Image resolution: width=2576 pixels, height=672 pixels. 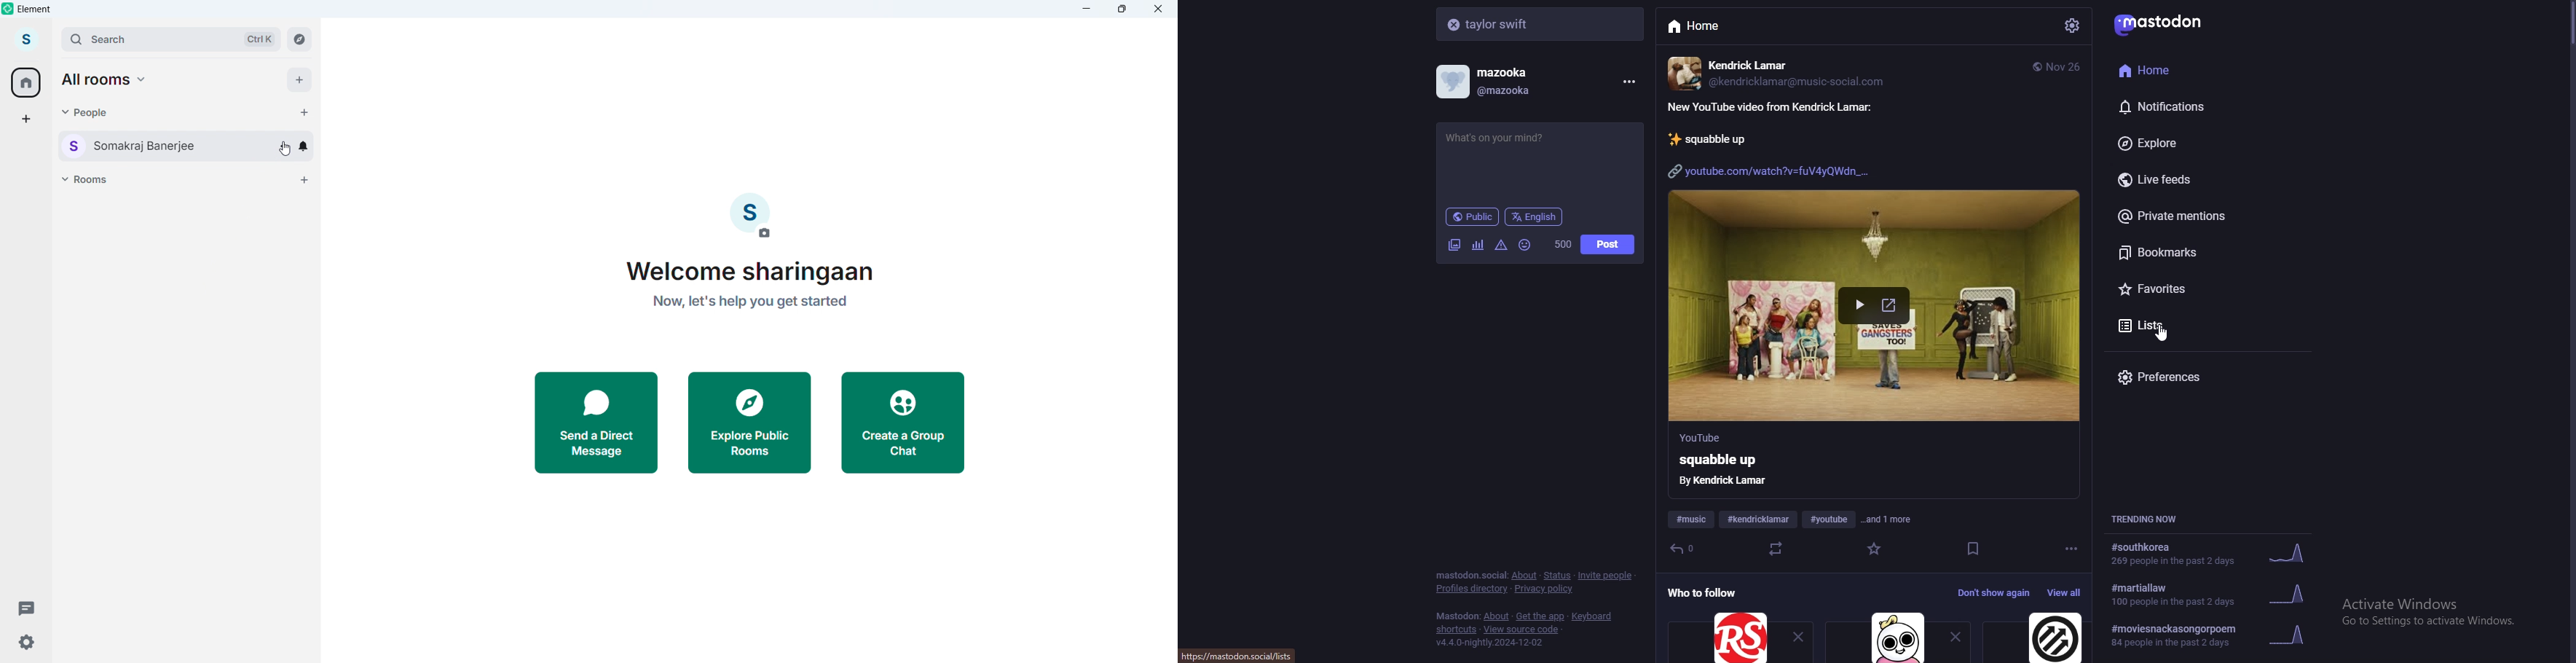 I want to click on element, so click(x=34, y=9).